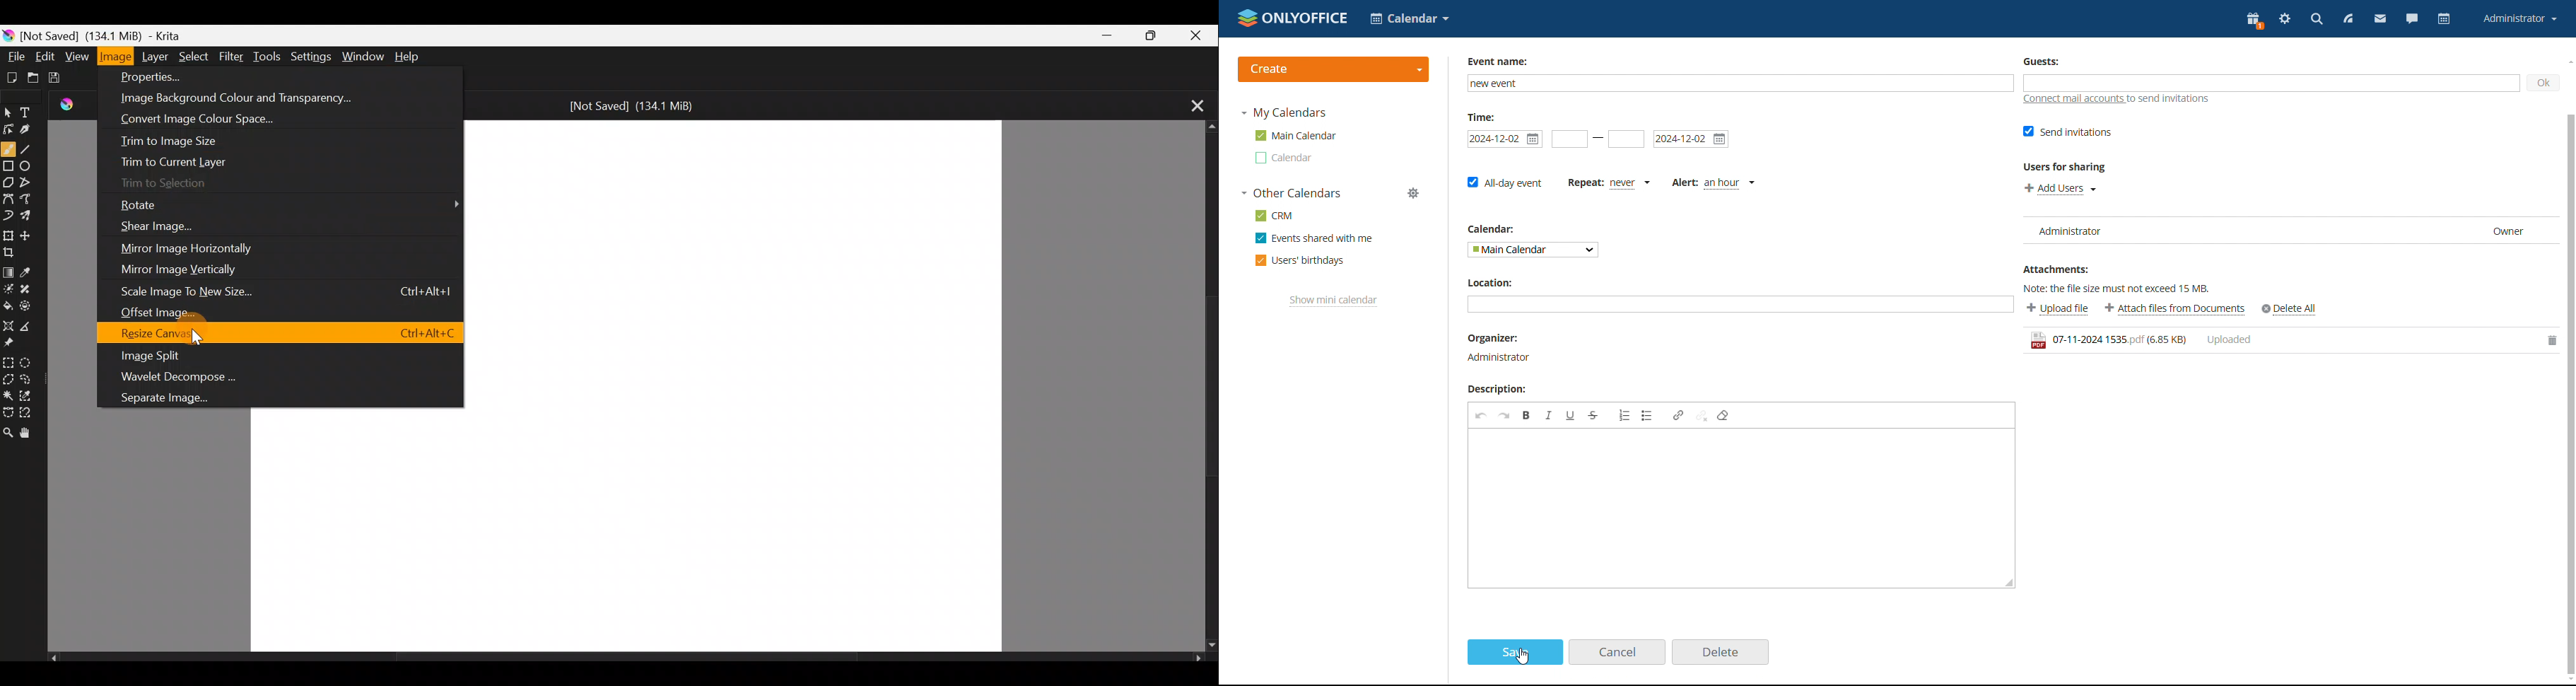 The width and height of the screenshot is (2576, 700). What do you see at coordinates (632, 104) in the screenshot?
I see `[Not Saved] (134.1 MiB)` at bounding box center [632, 104].